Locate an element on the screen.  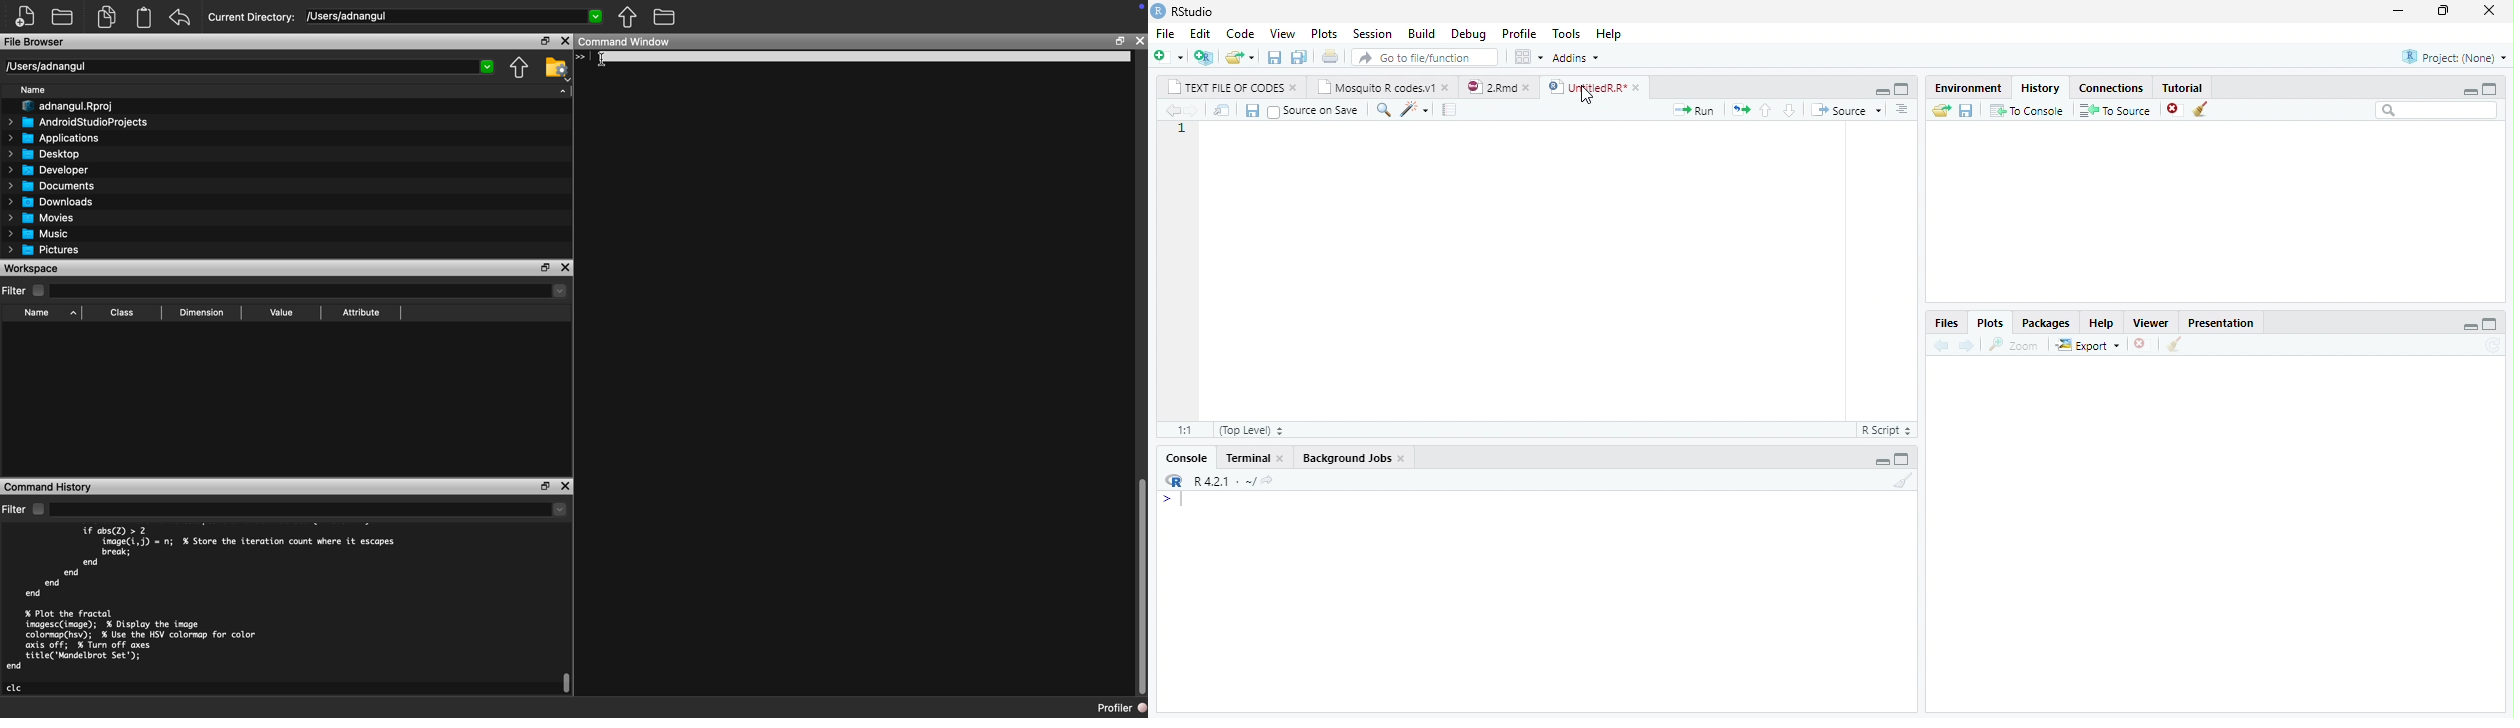
close is located at coordinates (1294, 89).